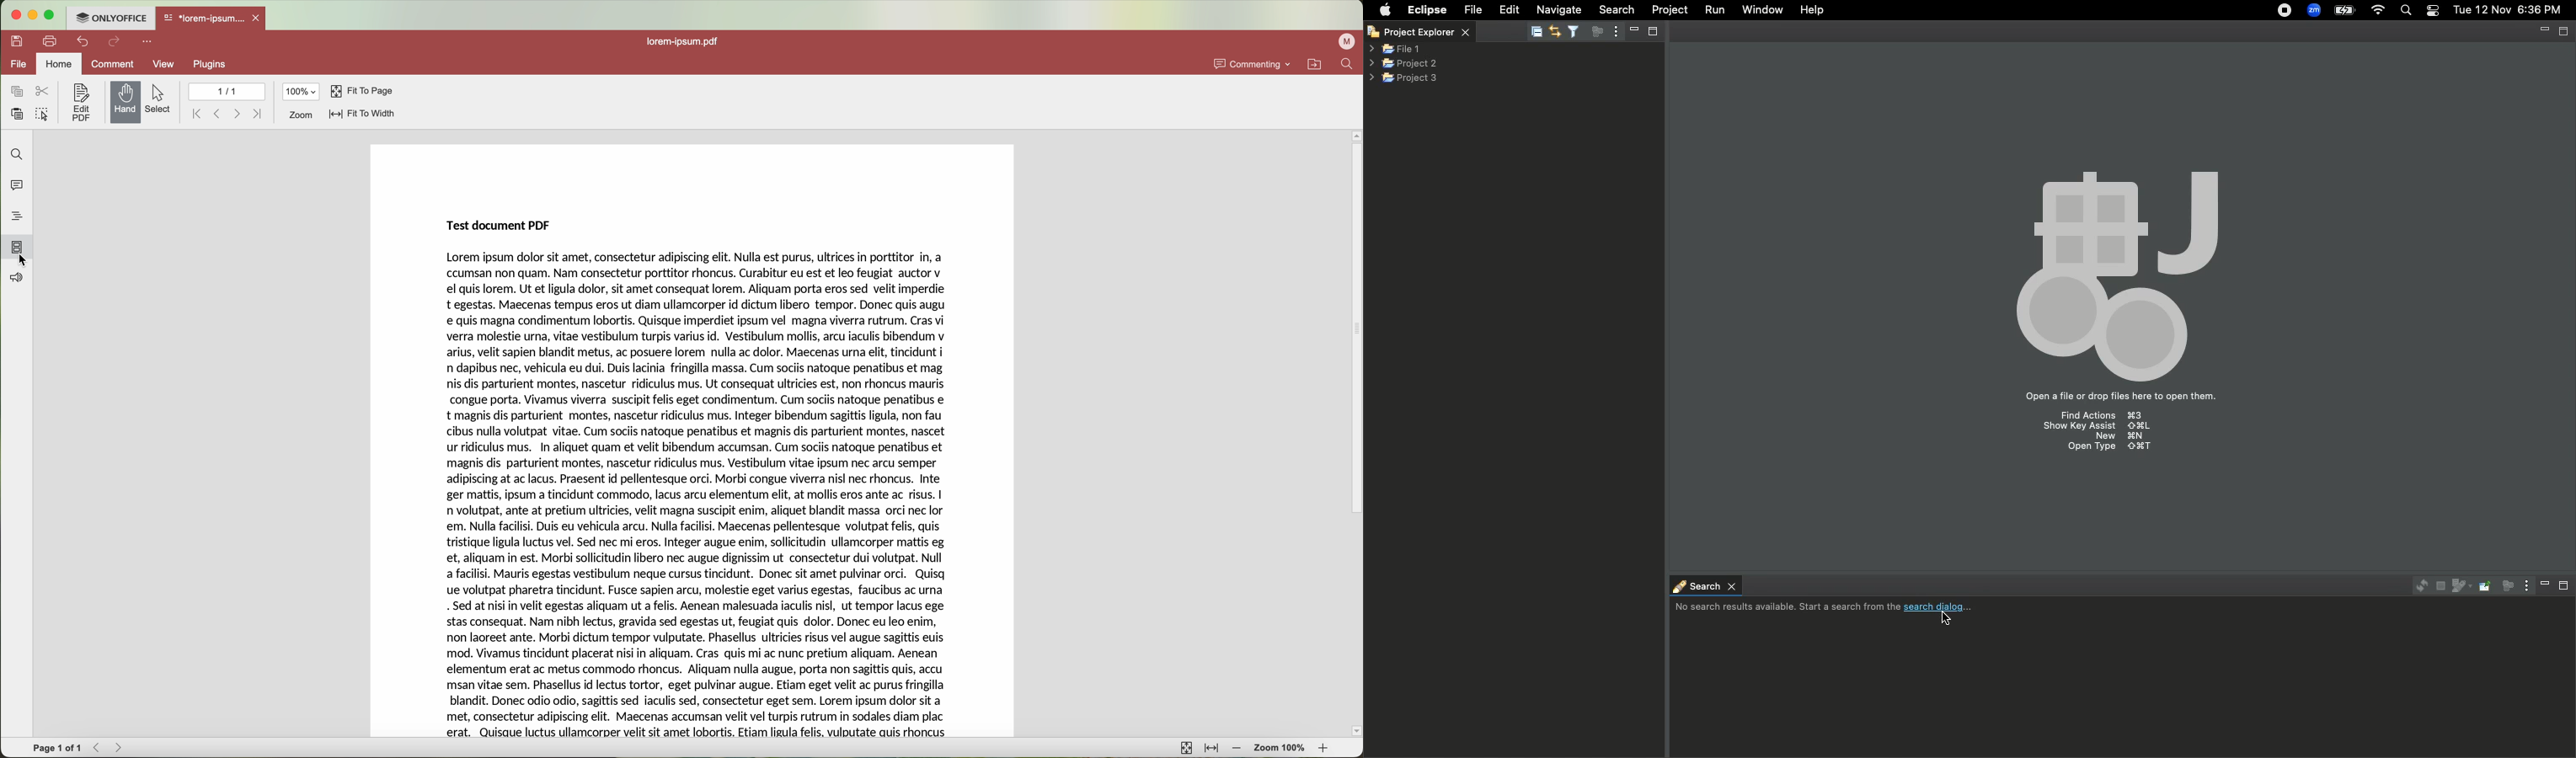  What do you see at coordinates (147, 42) in the screenshot?
I see `customize quick access toolbar` at bounding box center [147, 42].